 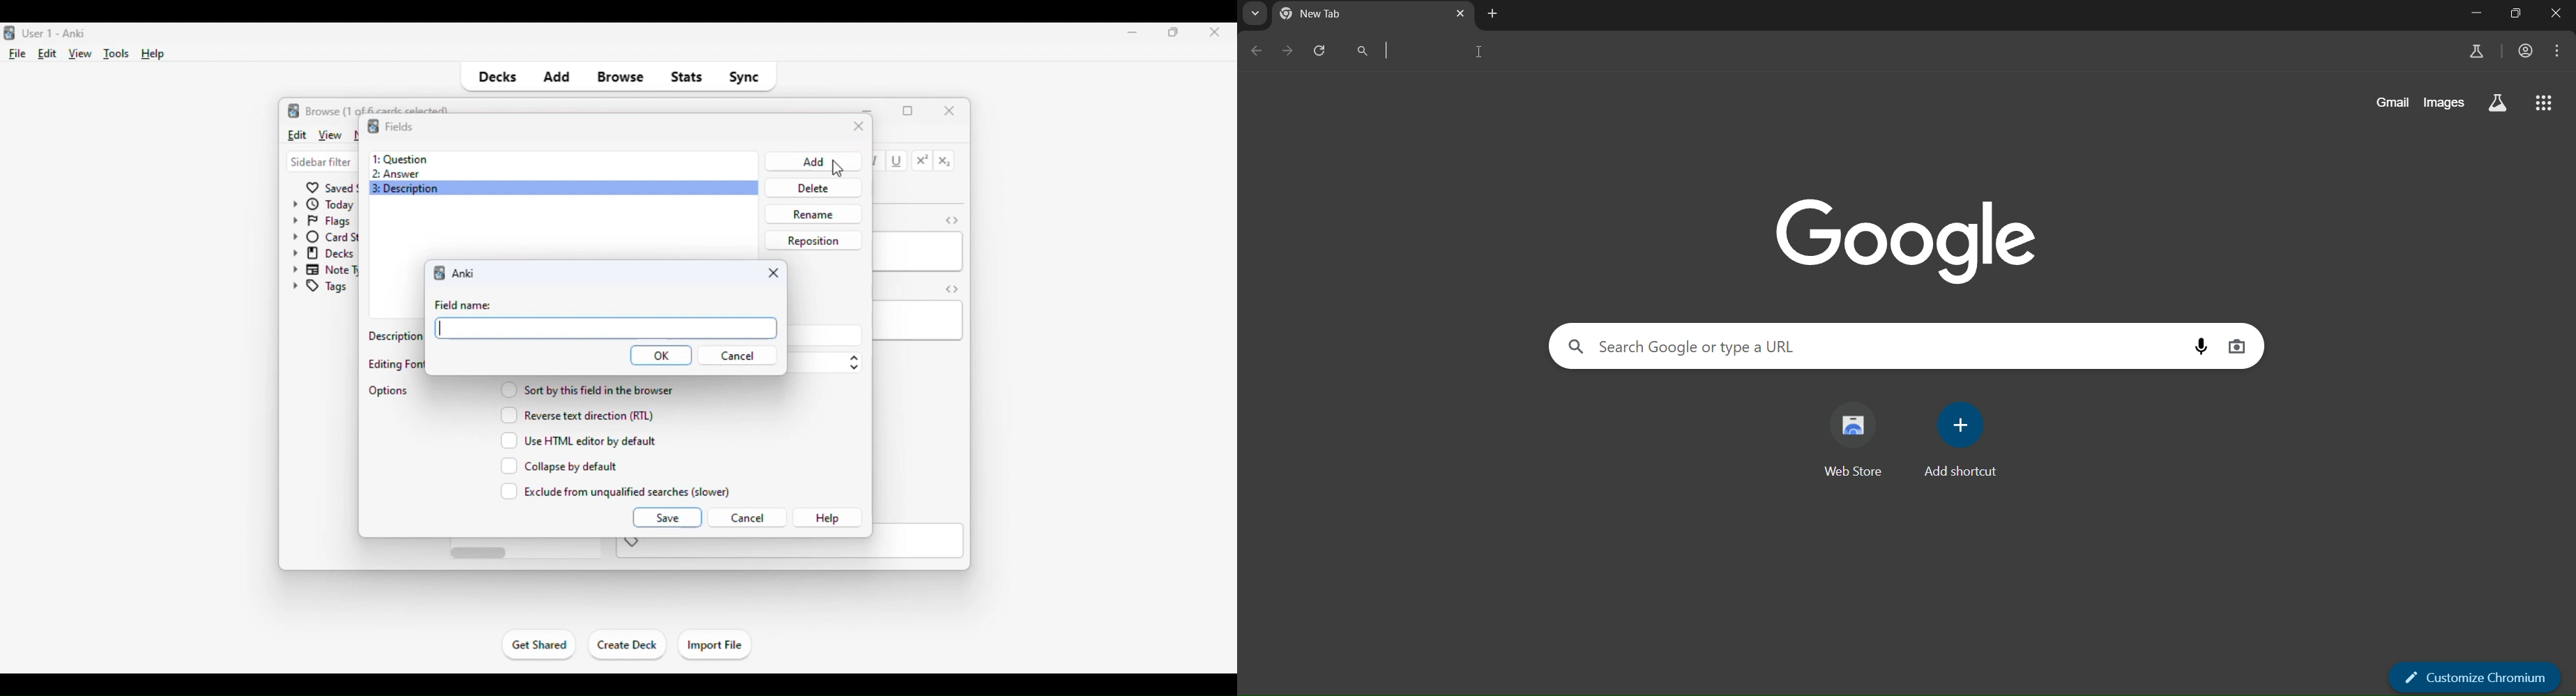 I want to click on sort by this field in the browser, so click(x=586, y=389).